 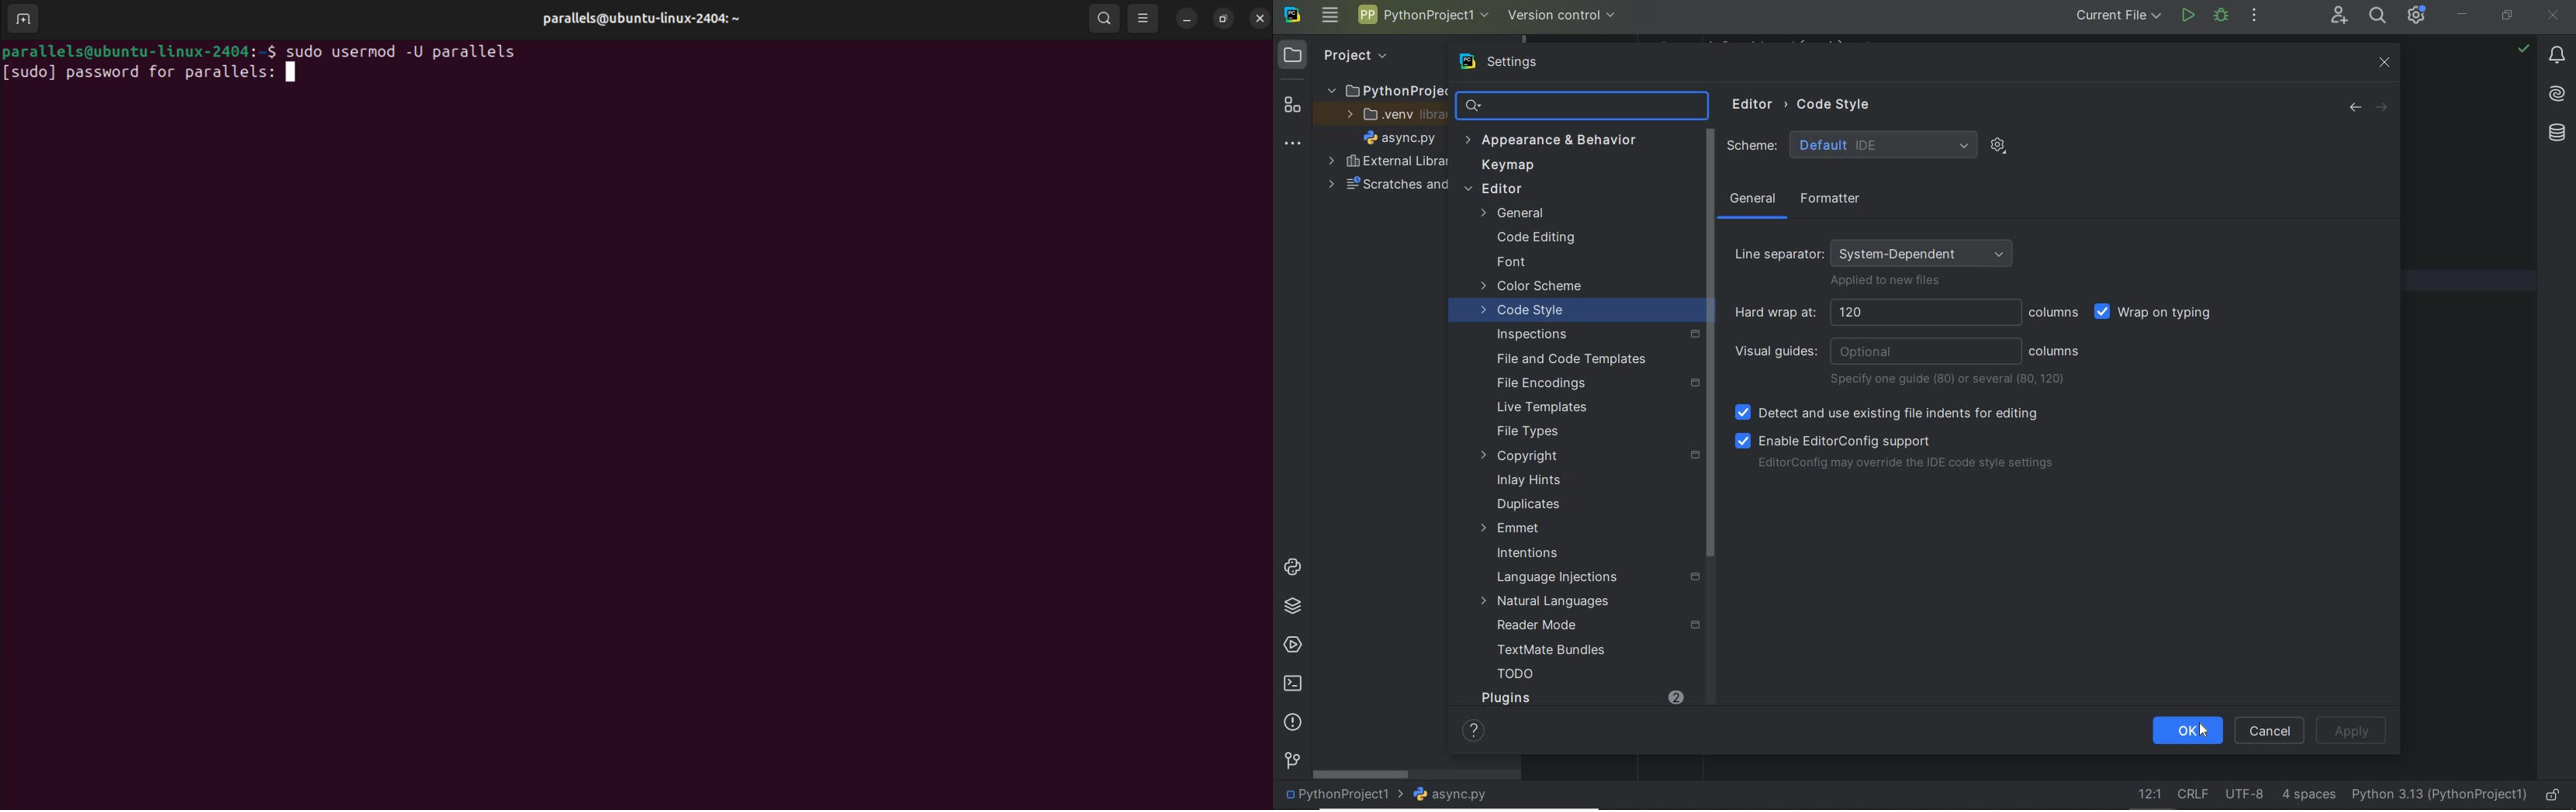 I want to click on close, so click(x=1259, y=17).